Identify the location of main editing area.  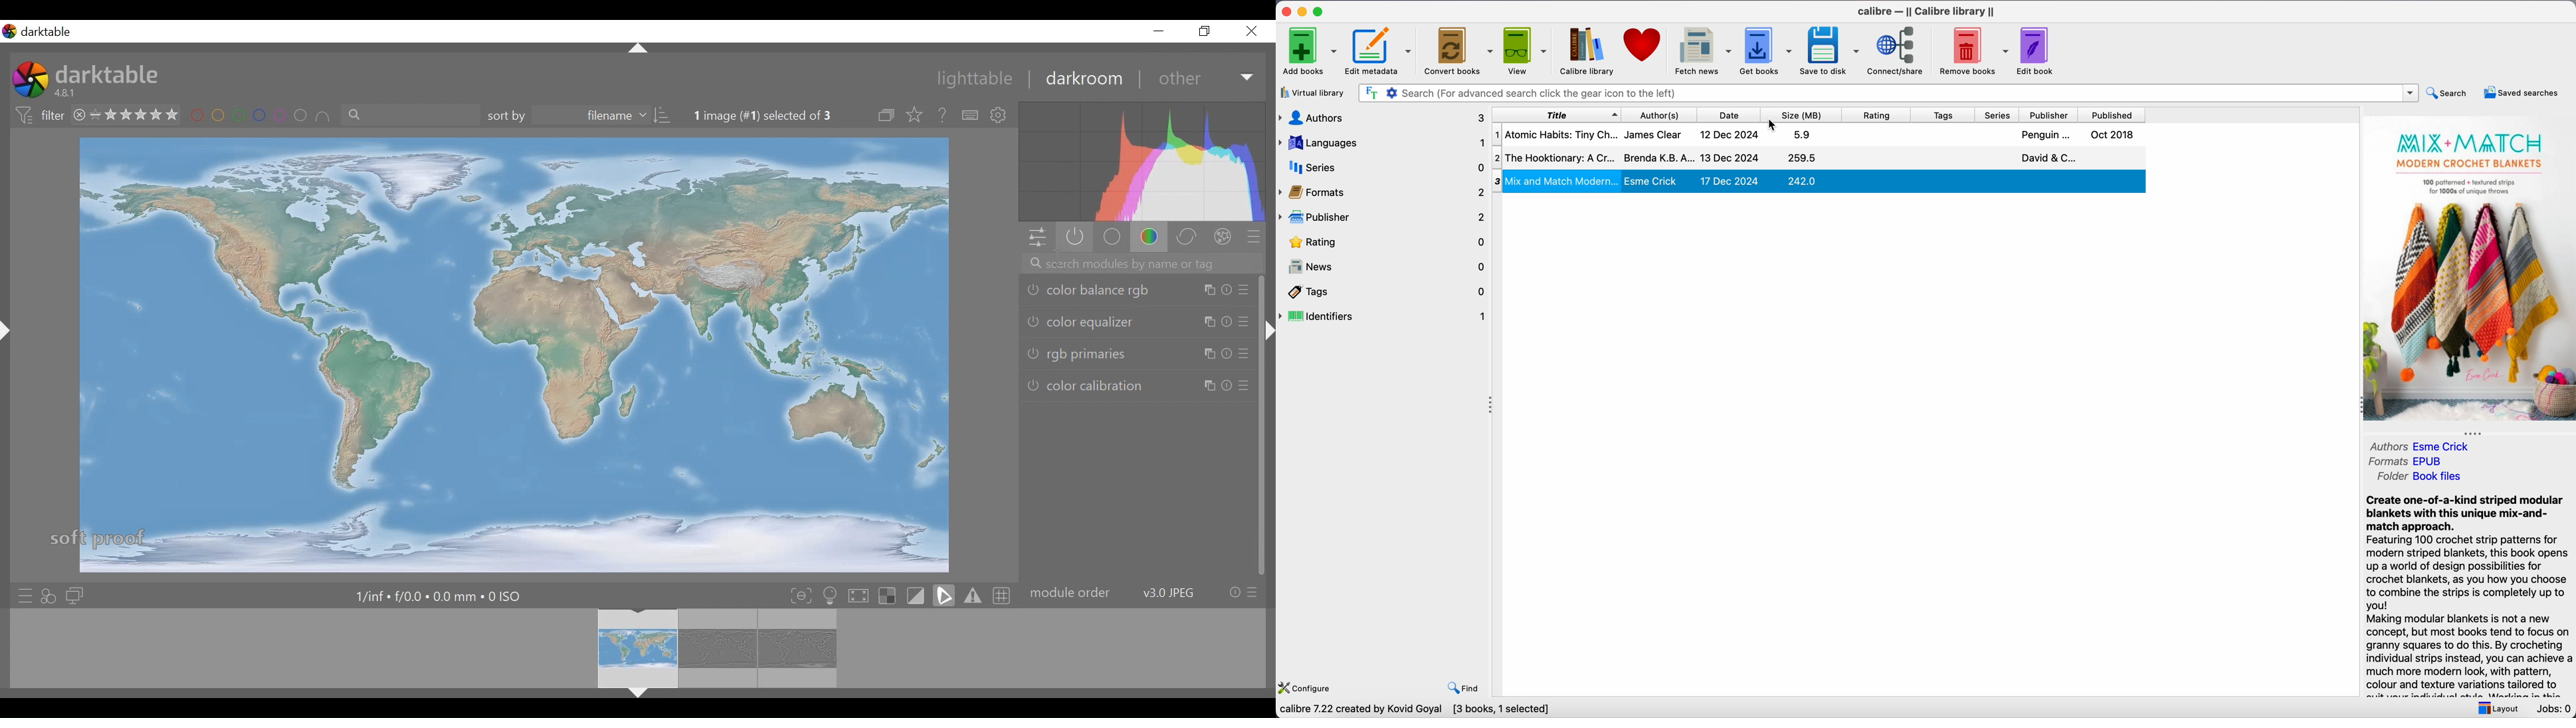
(518, 351).